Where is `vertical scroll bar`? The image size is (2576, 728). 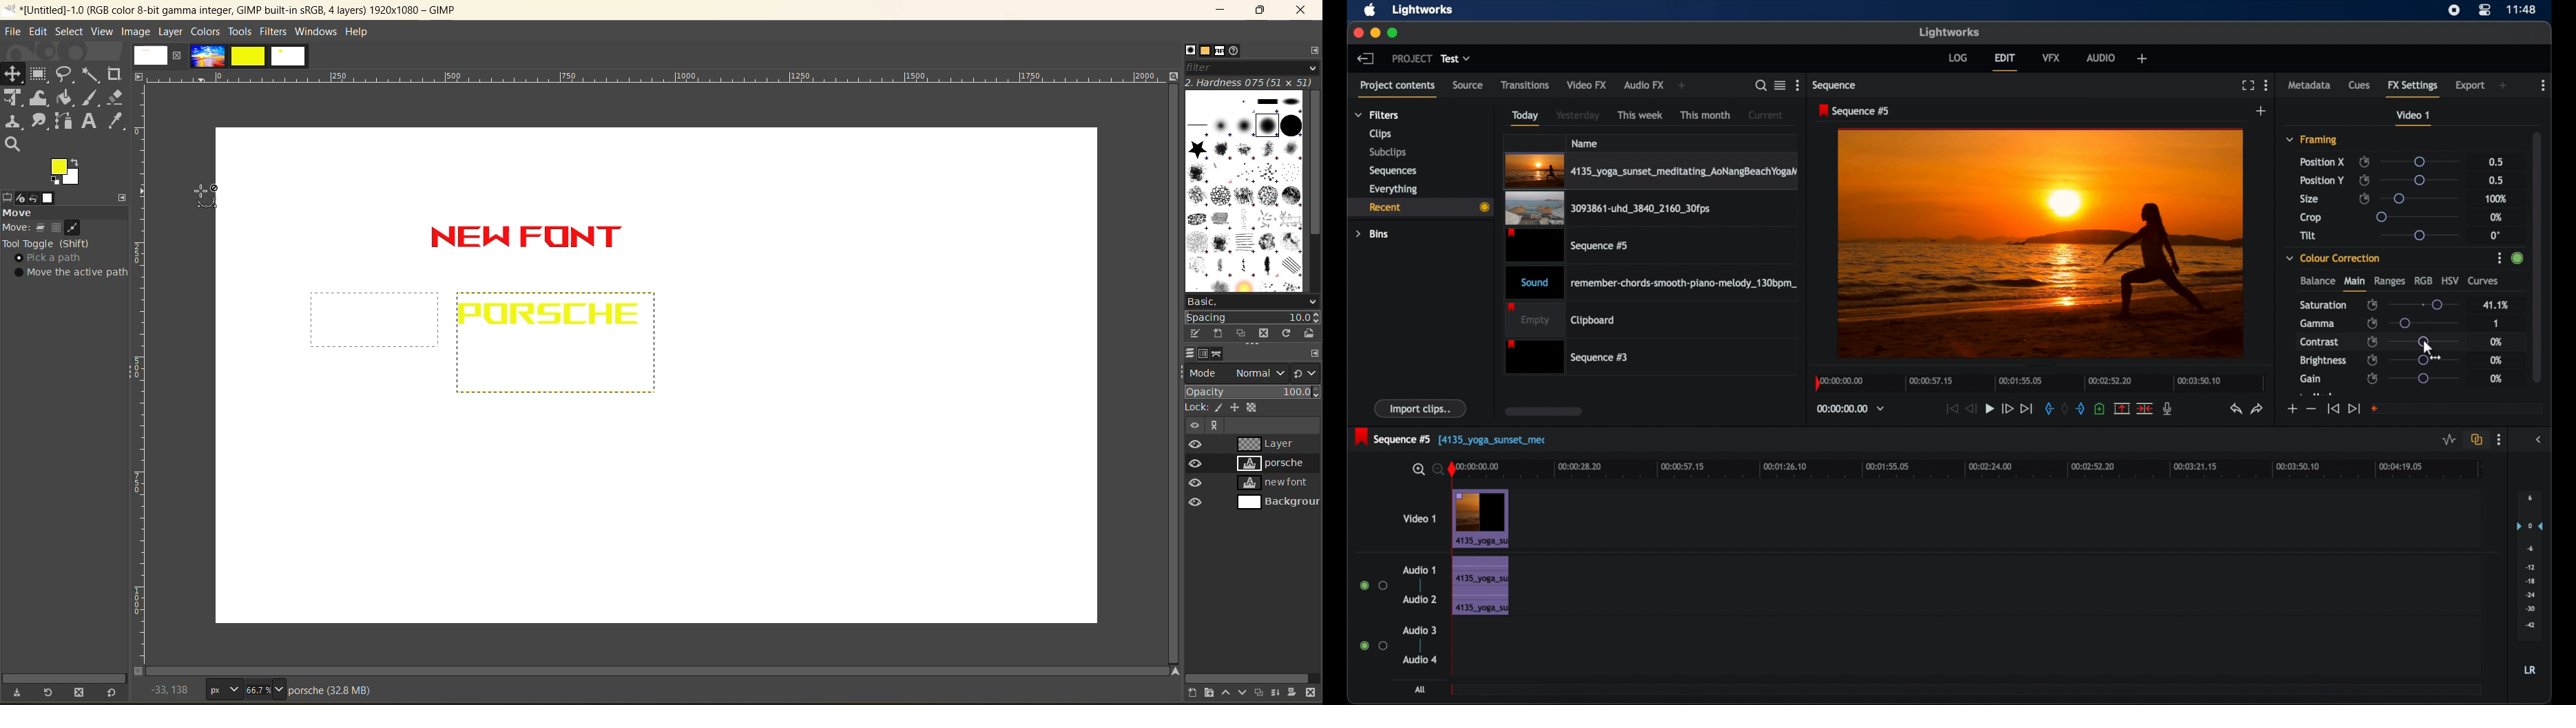 vertical scroll bar is located at coordinates (1314, 162).